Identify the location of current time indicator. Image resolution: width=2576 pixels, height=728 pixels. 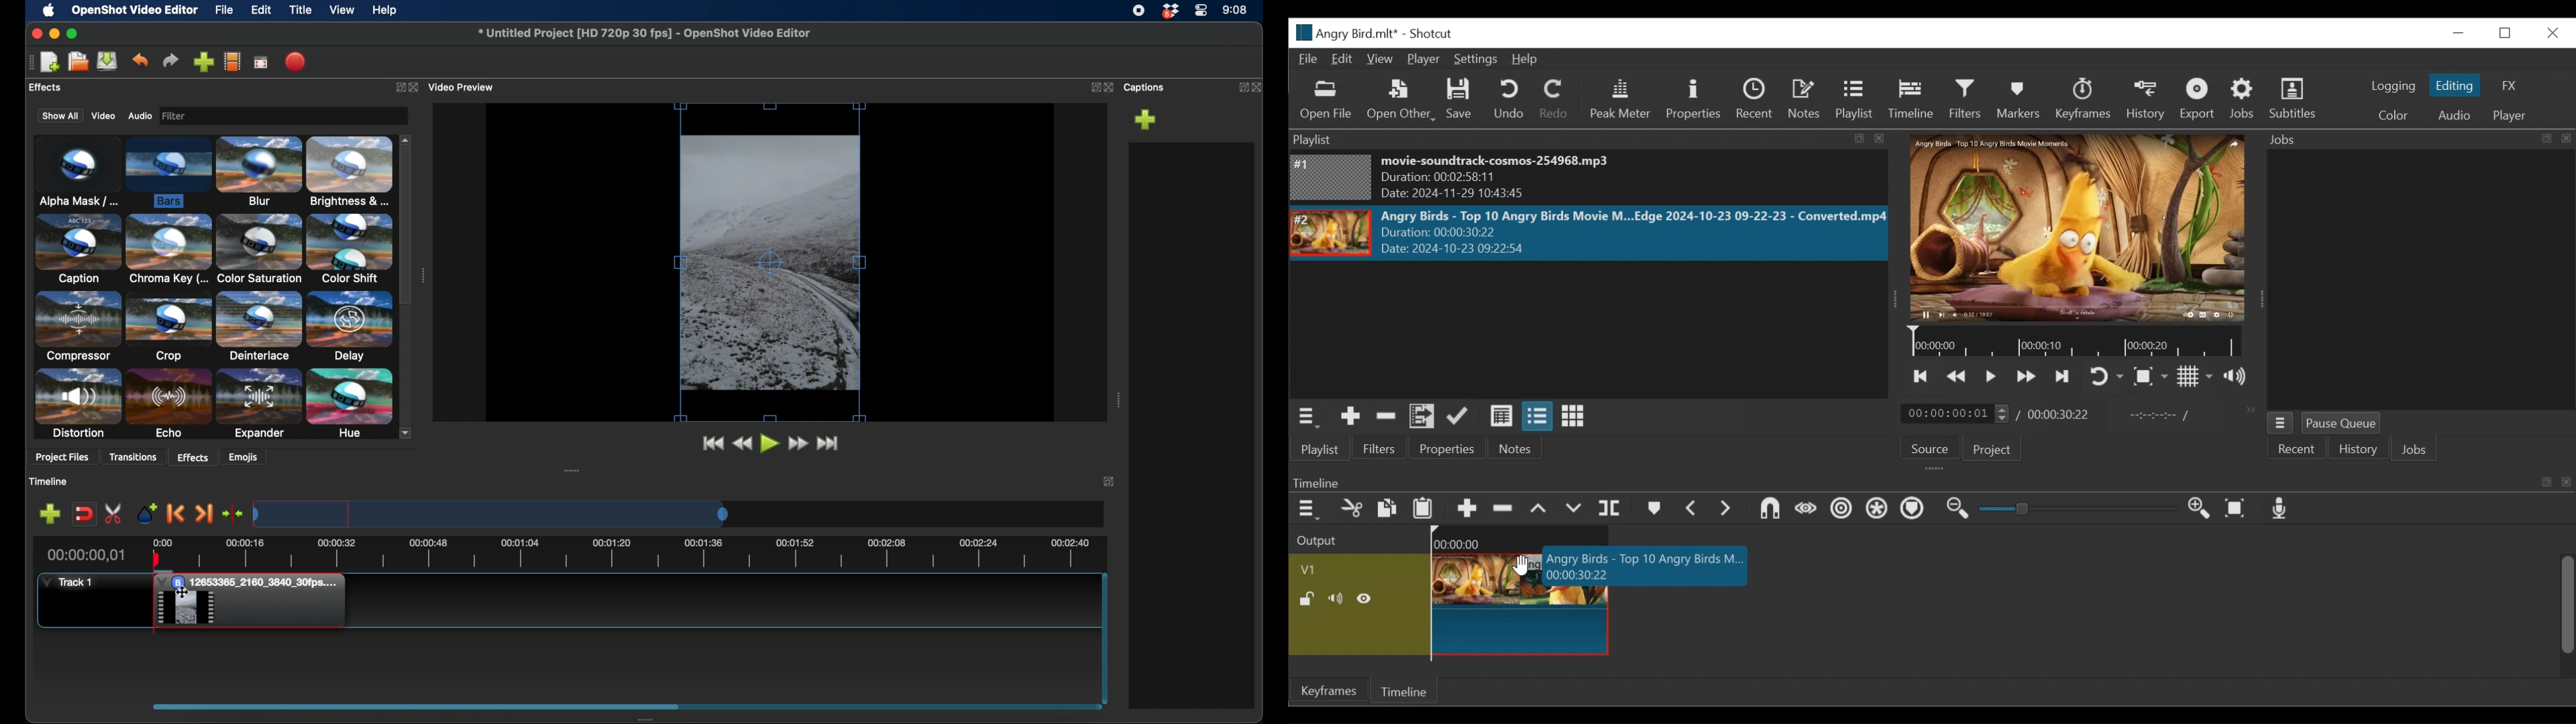
(85, 556).